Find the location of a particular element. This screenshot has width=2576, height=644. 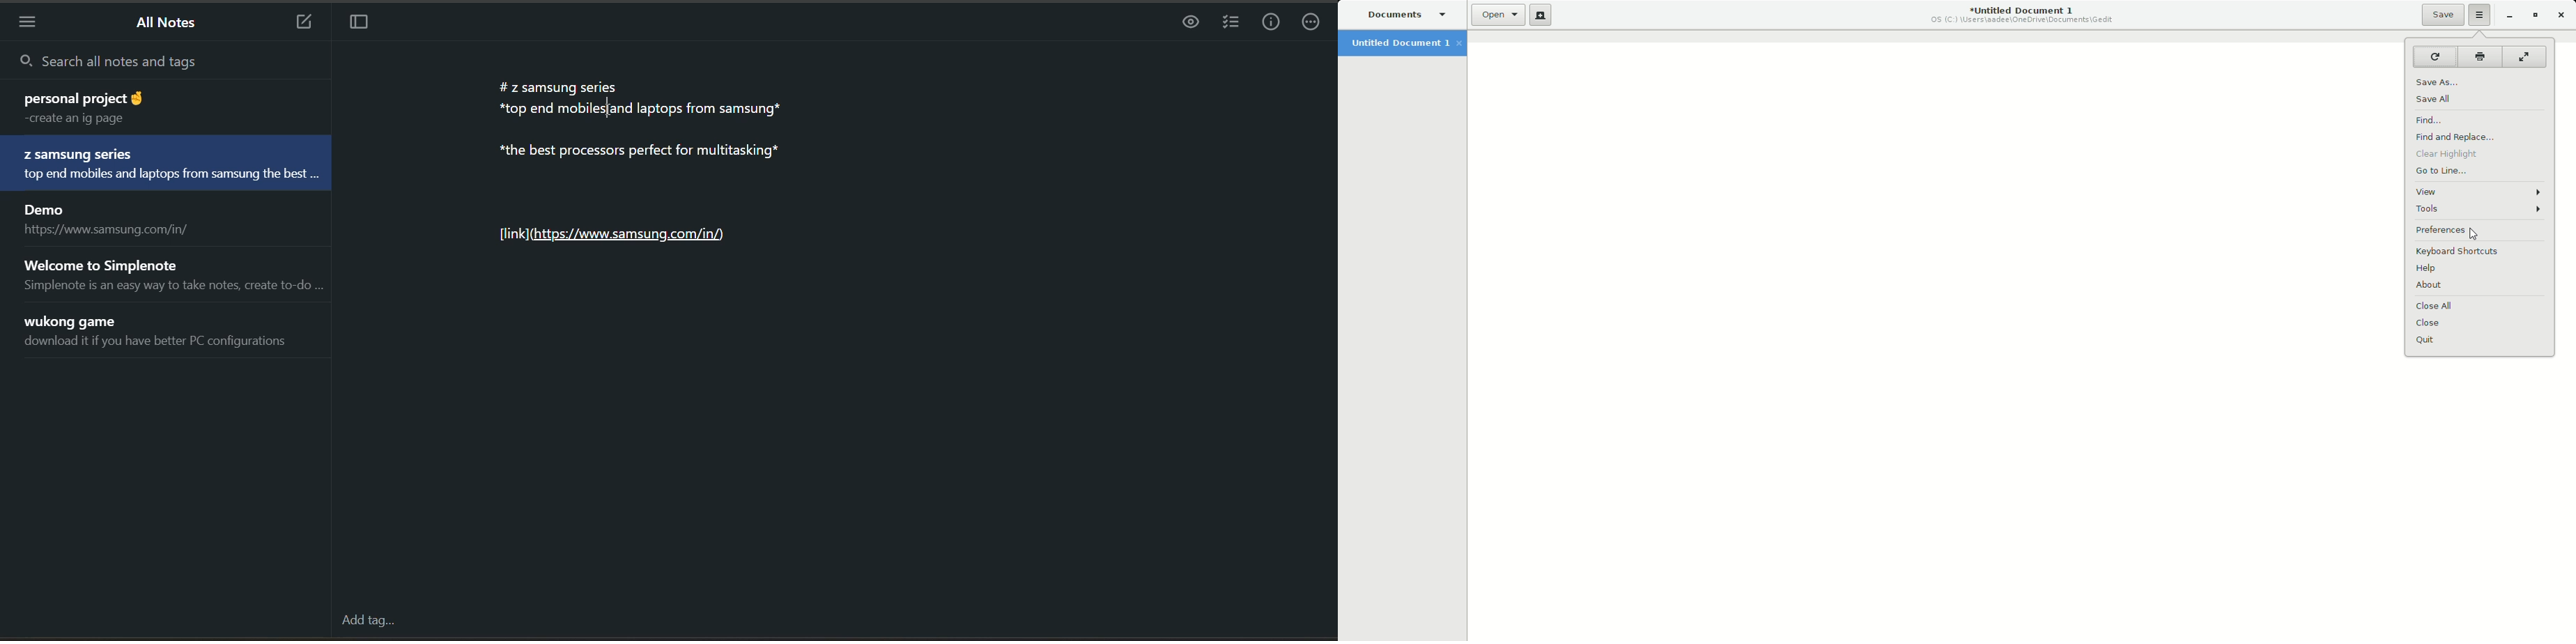

info is located at coordinates (1273, 24).